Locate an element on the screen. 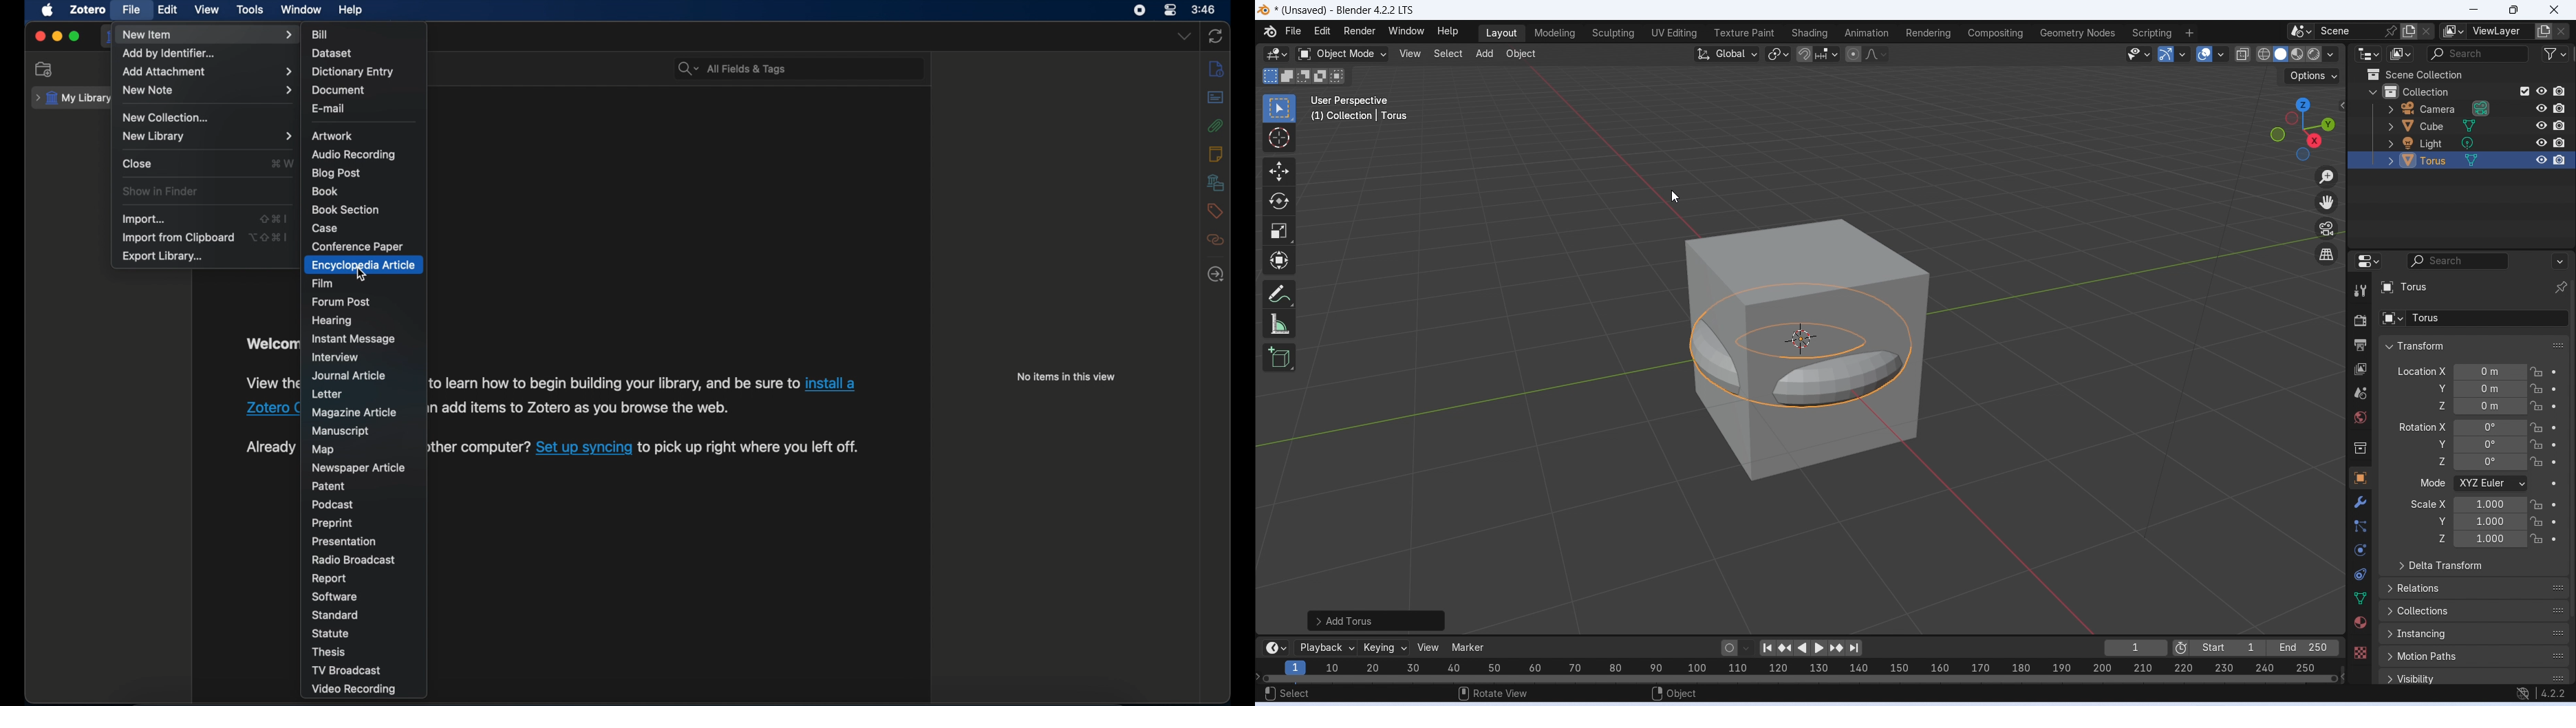 The image size is (2576, 728).  is located at coordinates (1294, 31).